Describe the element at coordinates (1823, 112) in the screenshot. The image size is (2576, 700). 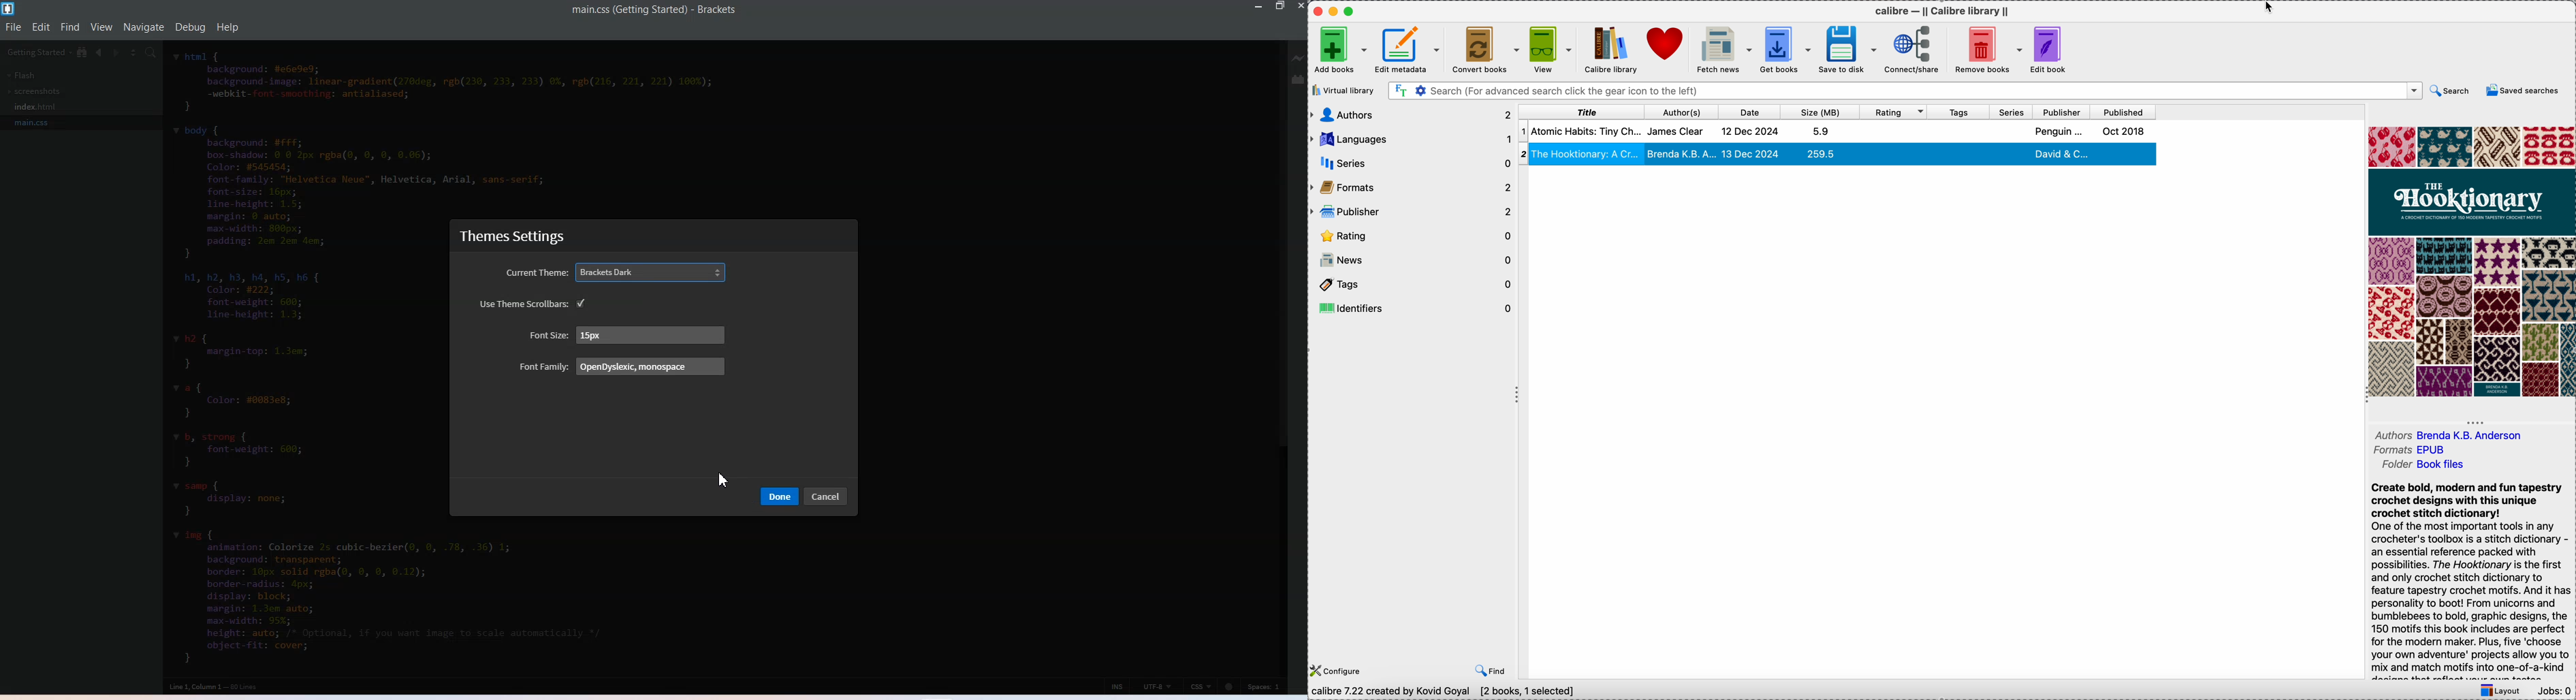
I see `size` at that location.